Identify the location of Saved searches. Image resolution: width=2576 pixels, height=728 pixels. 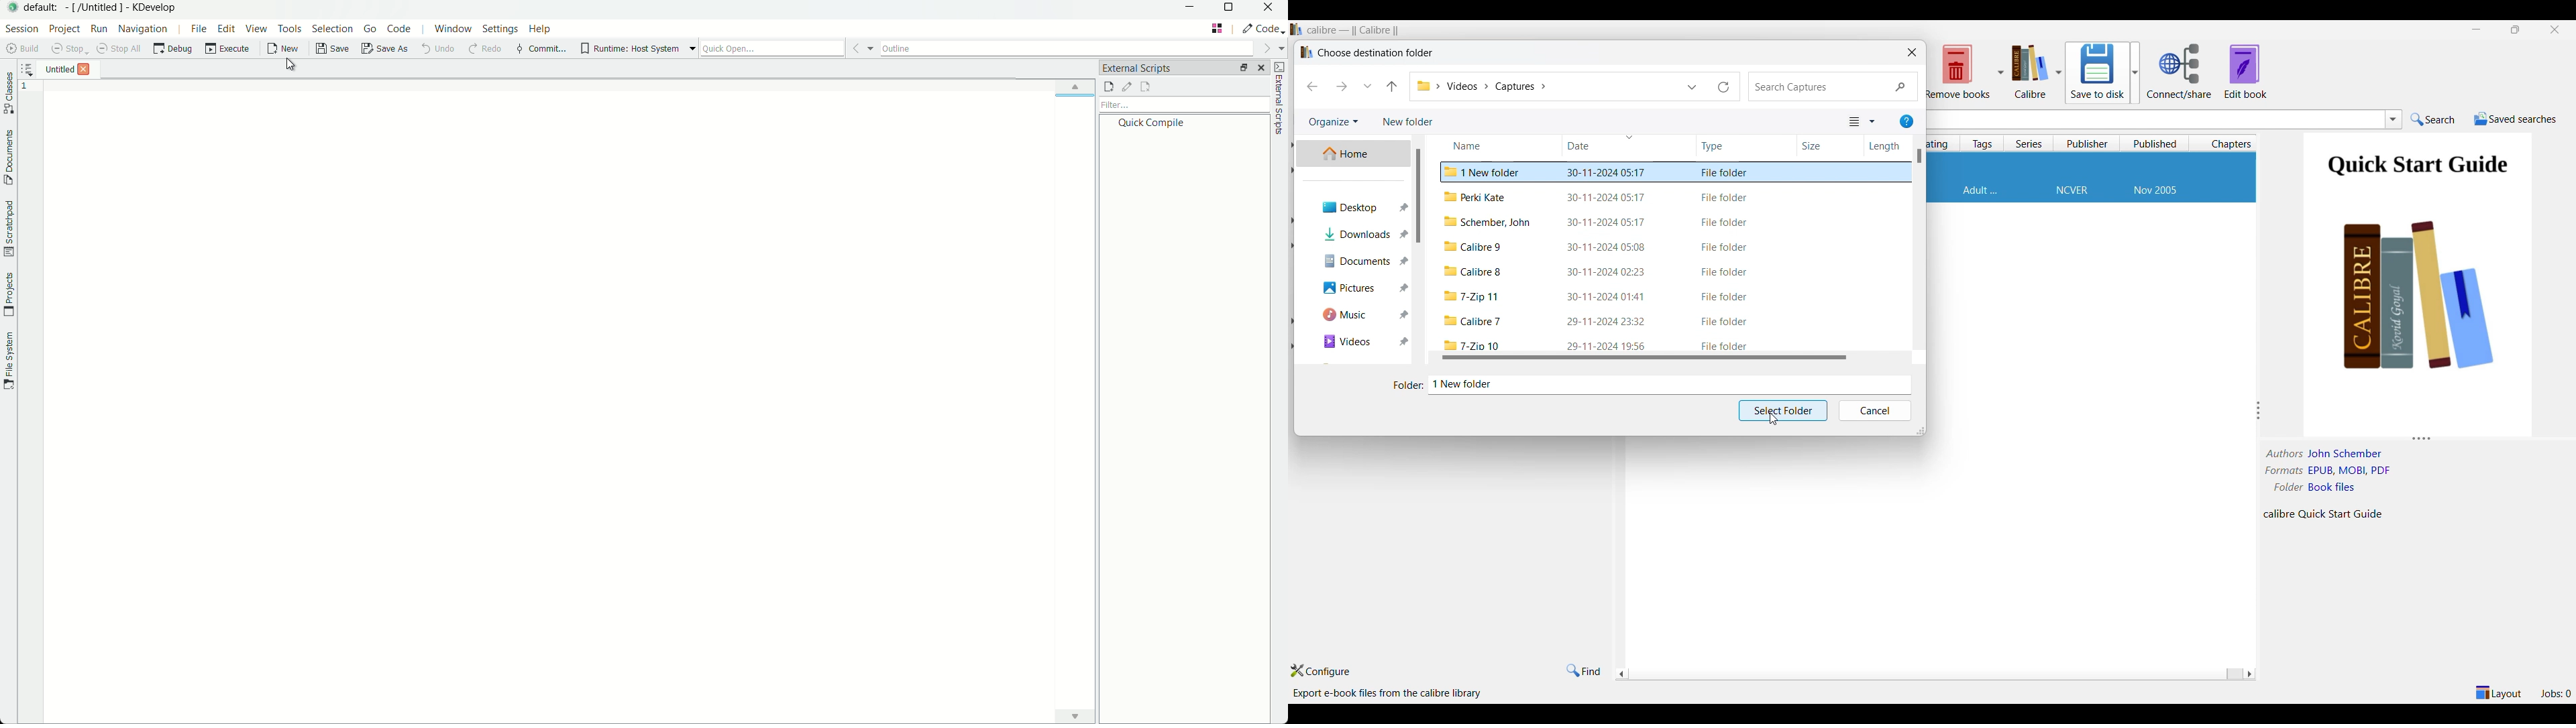
(2516, 119).